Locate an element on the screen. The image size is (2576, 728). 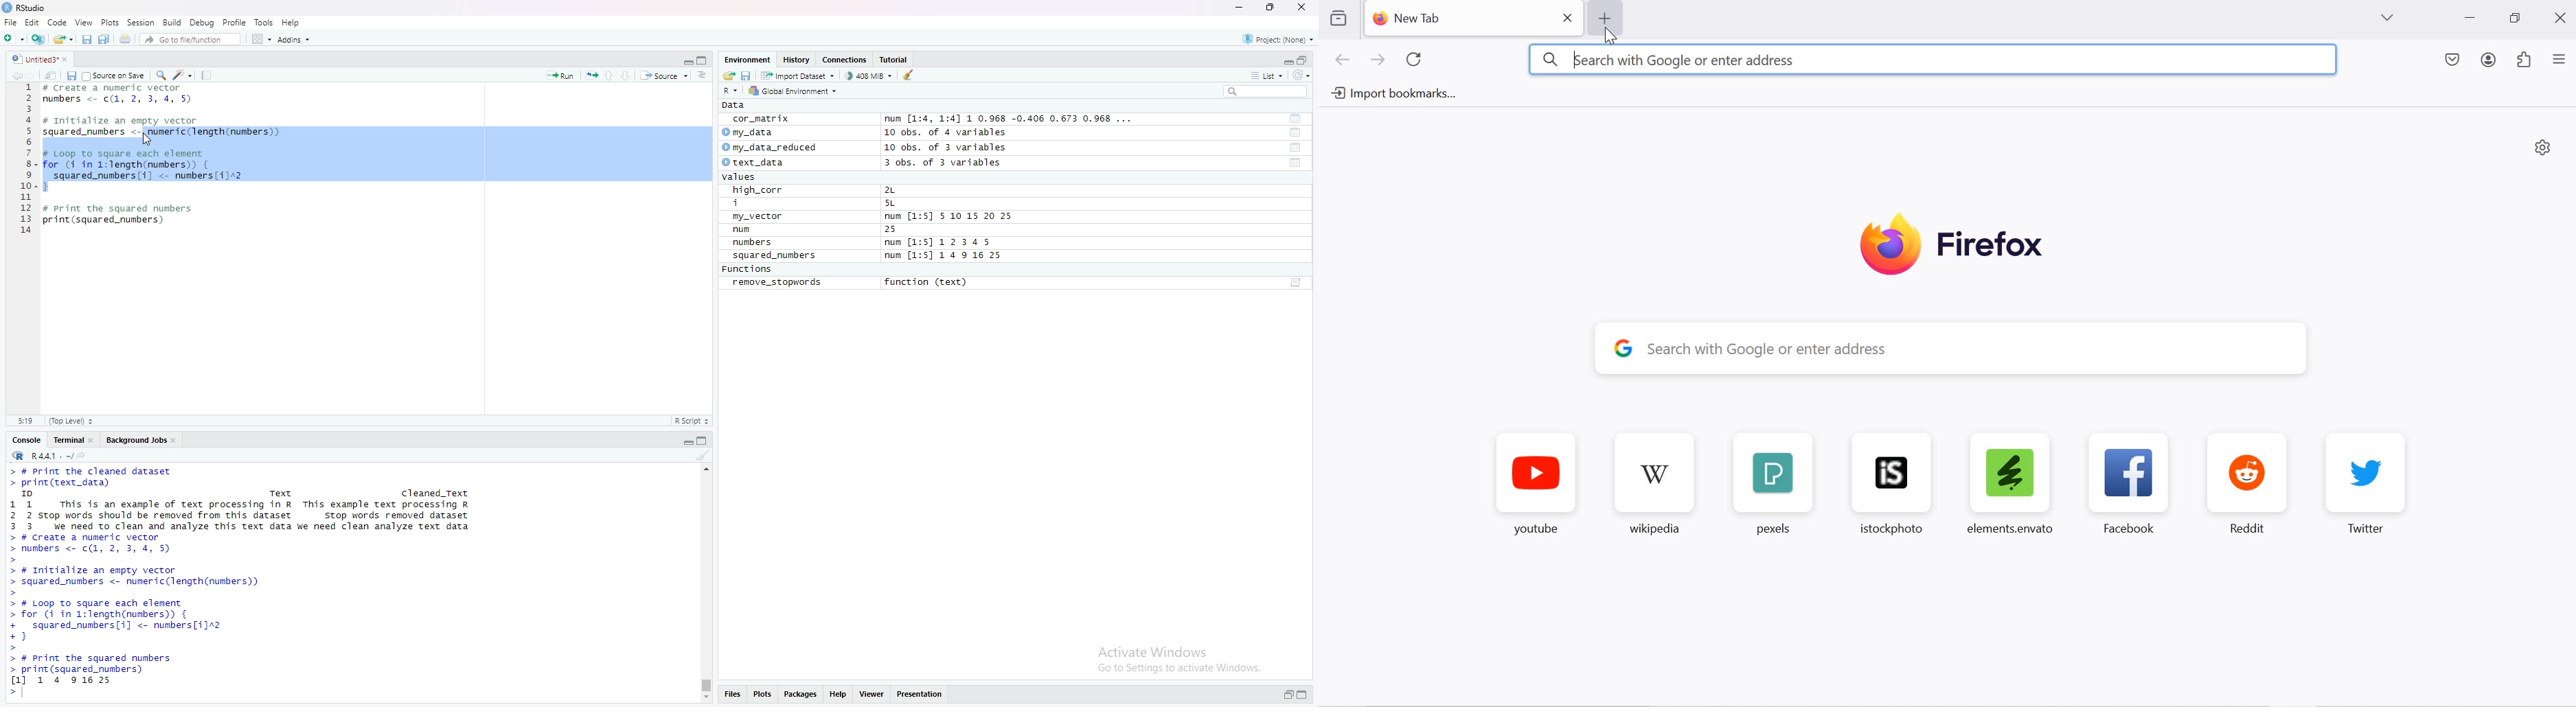
Build is located at coordinates (173, 22).